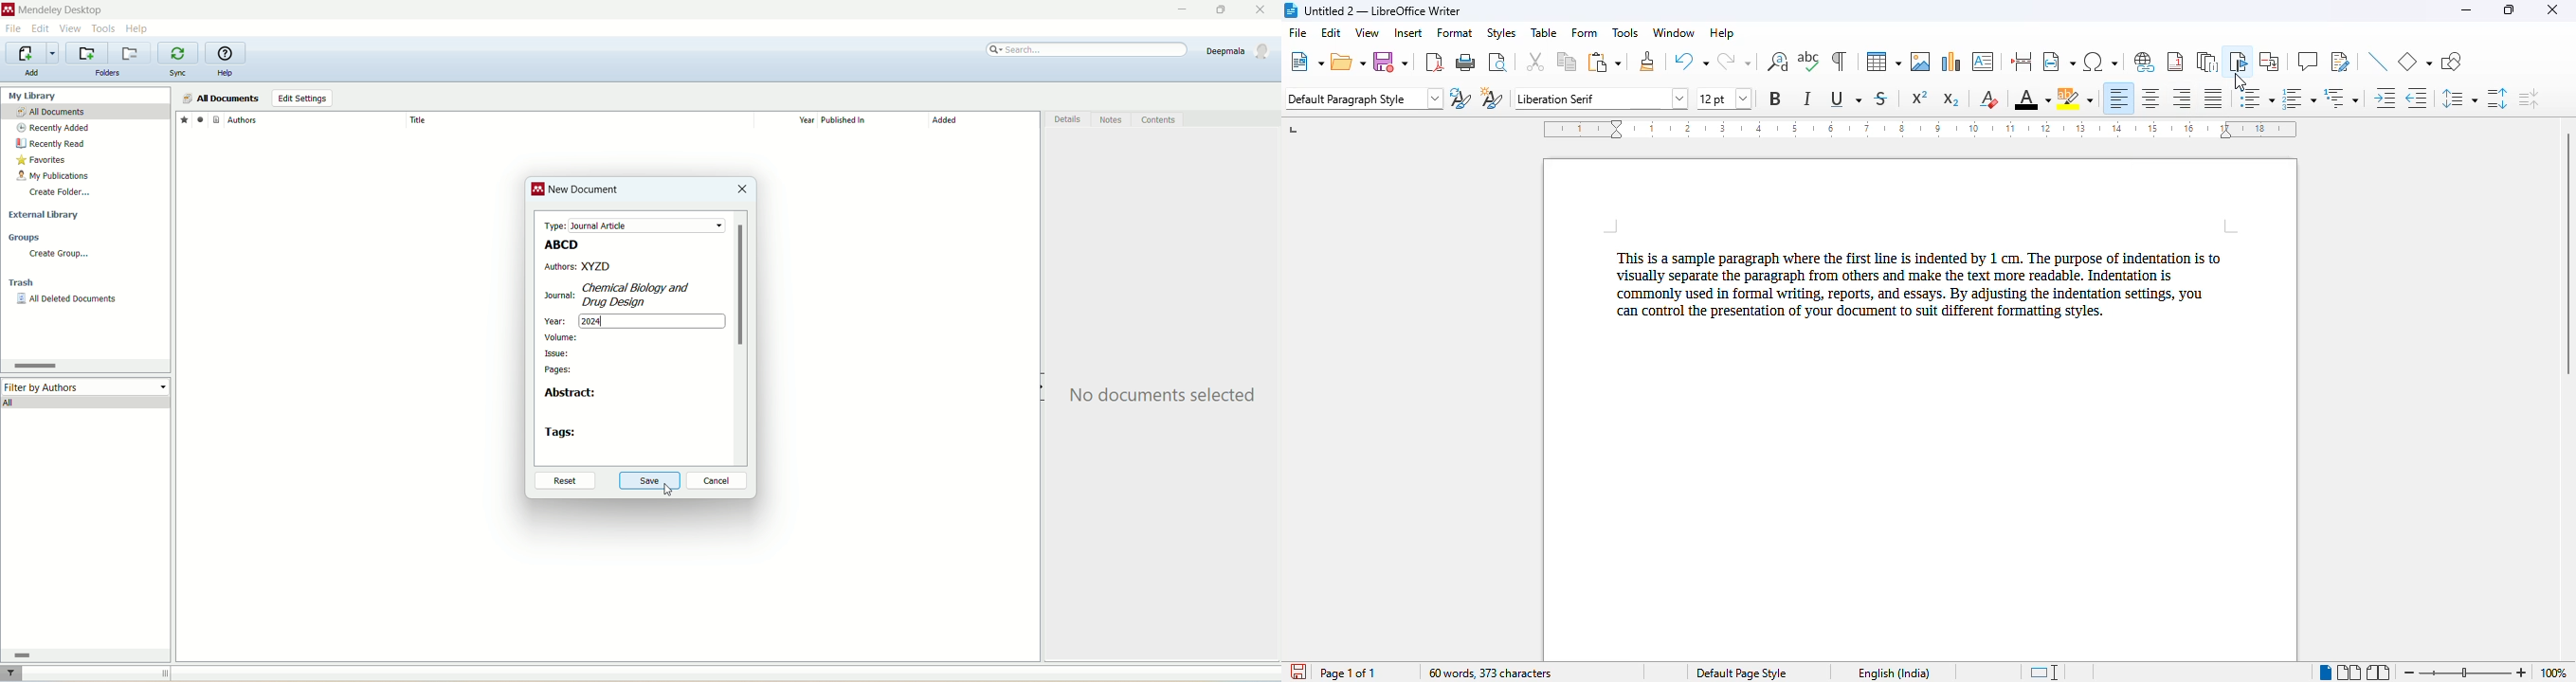 This screenshot has width=2576, height=700. Describe the element at coordinates (2047, 672) in the screenshot. I see `standard selection` at that location.